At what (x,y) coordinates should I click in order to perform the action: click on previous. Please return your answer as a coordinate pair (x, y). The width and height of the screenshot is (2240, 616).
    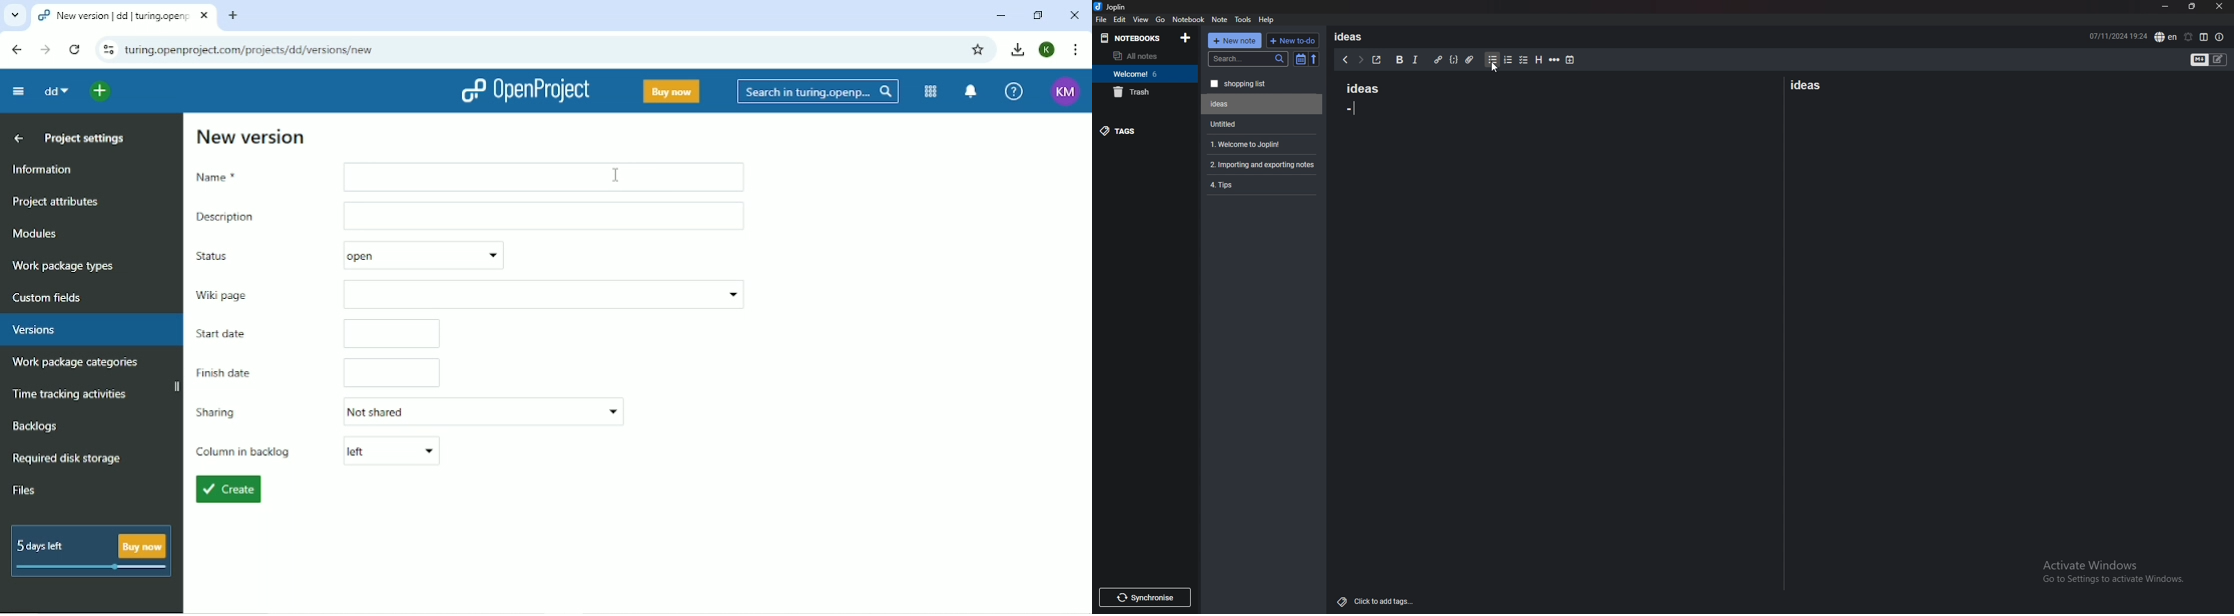
    Looking at the image, I should click on (1345, 59).